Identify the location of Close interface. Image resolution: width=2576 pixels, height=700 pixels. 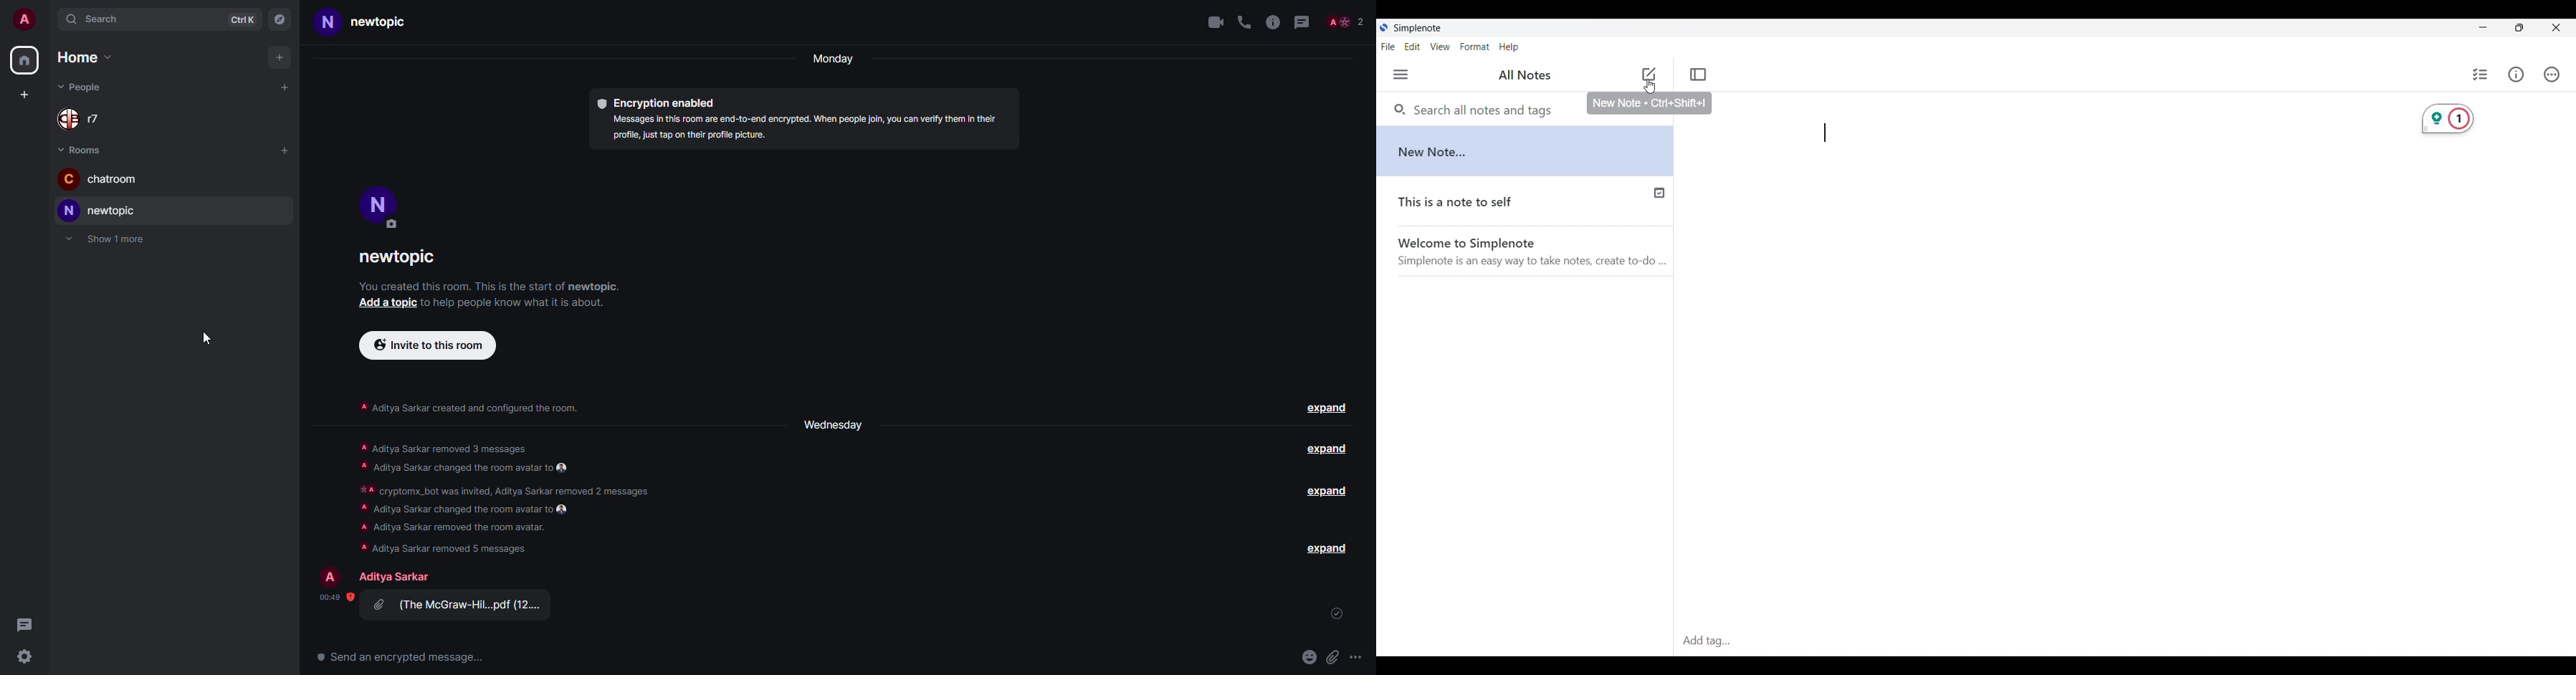
(2556, 28).